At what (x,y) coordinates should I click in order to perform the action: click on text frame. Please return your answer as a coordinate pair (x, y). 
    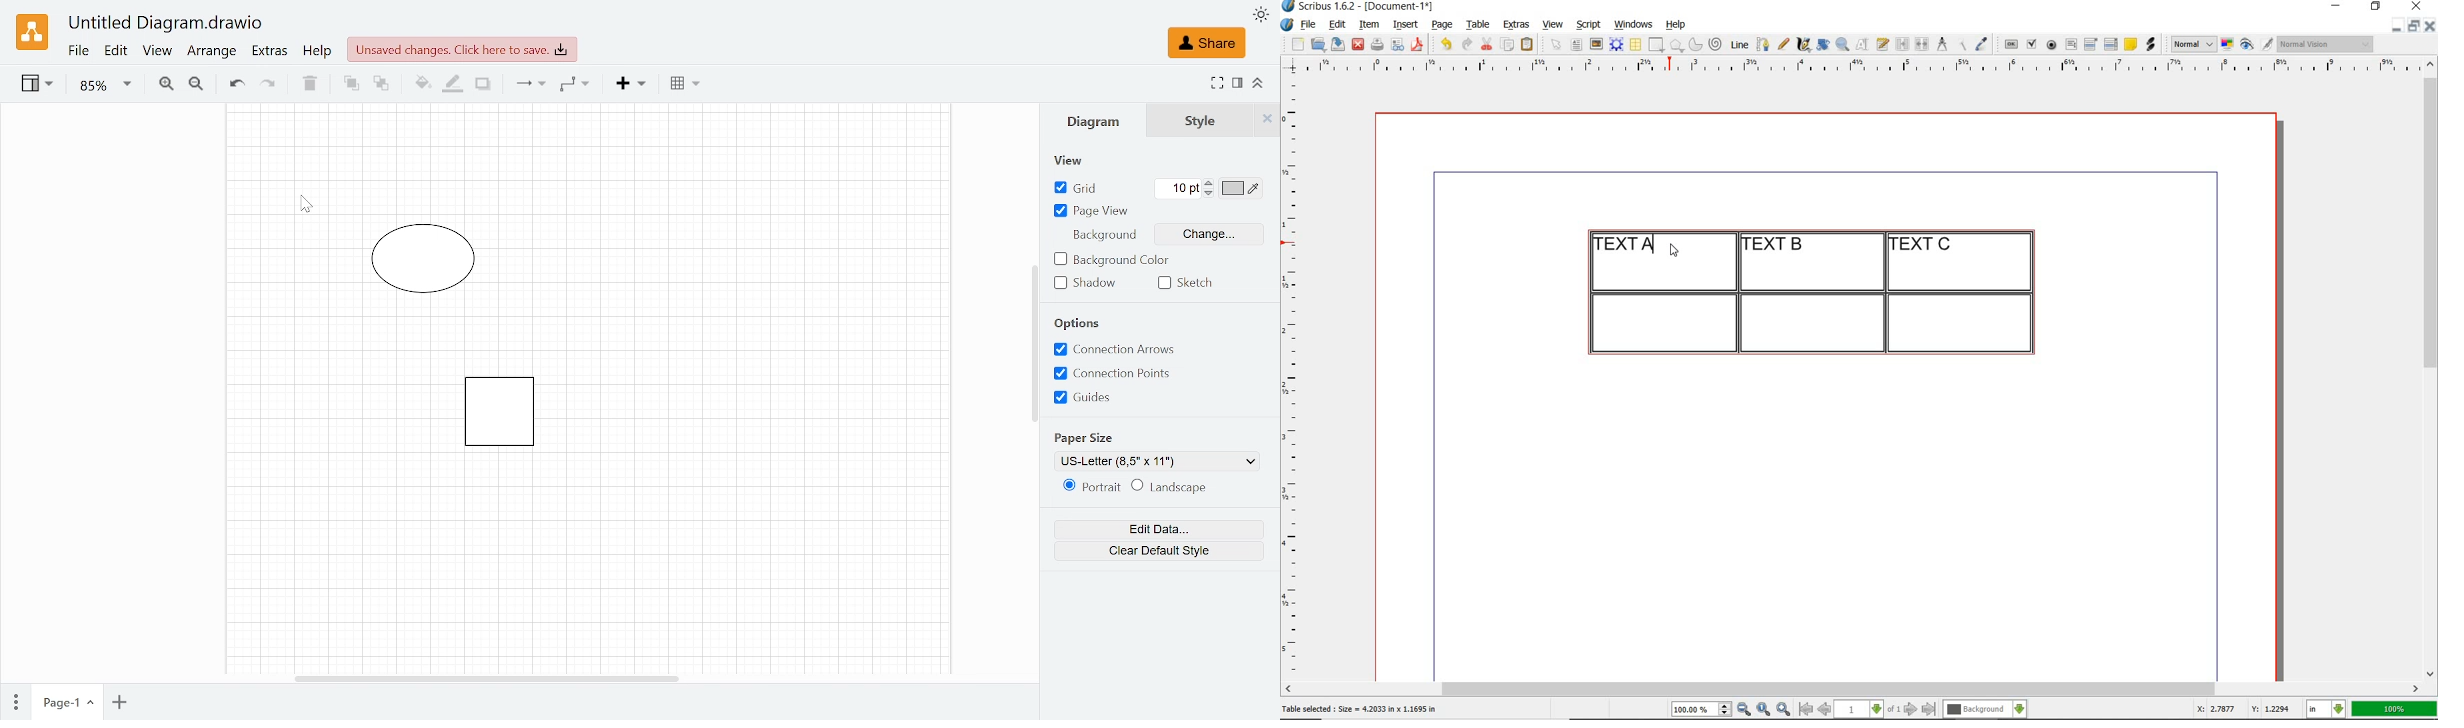
    Looking at the image, I should click on (1576, 46).